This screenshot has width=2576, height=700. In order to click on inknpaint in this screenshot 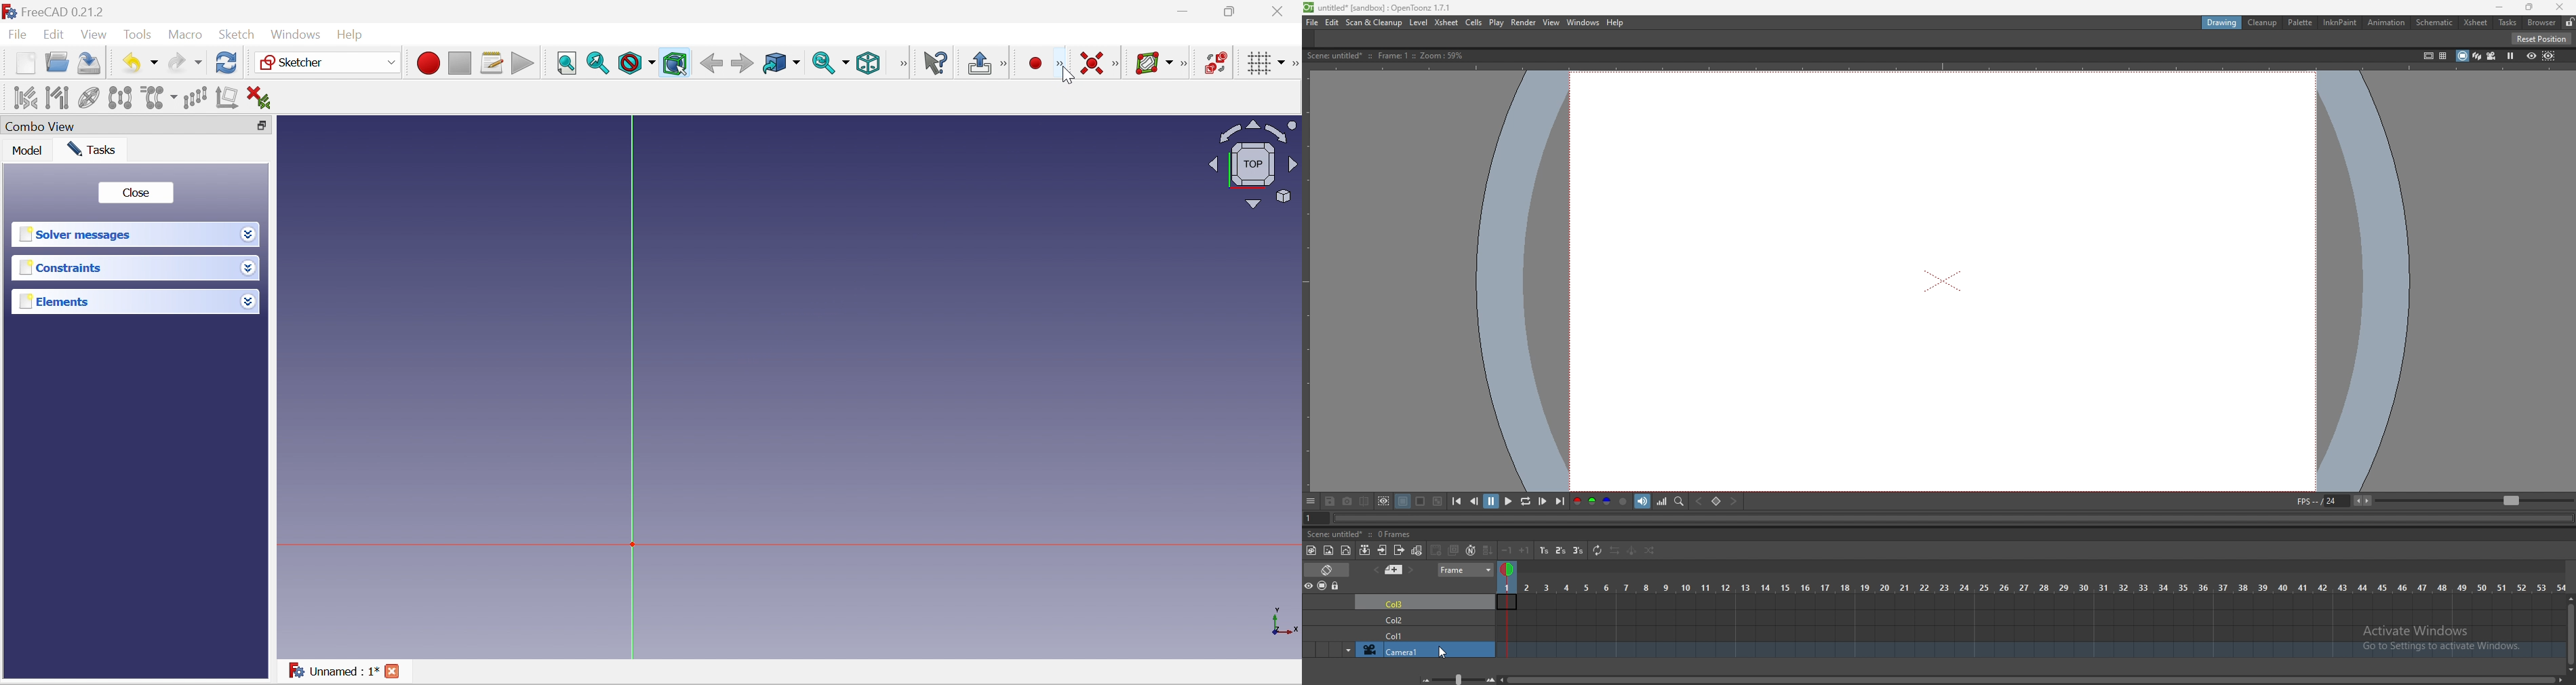, I will do `click(2340, 23)`.